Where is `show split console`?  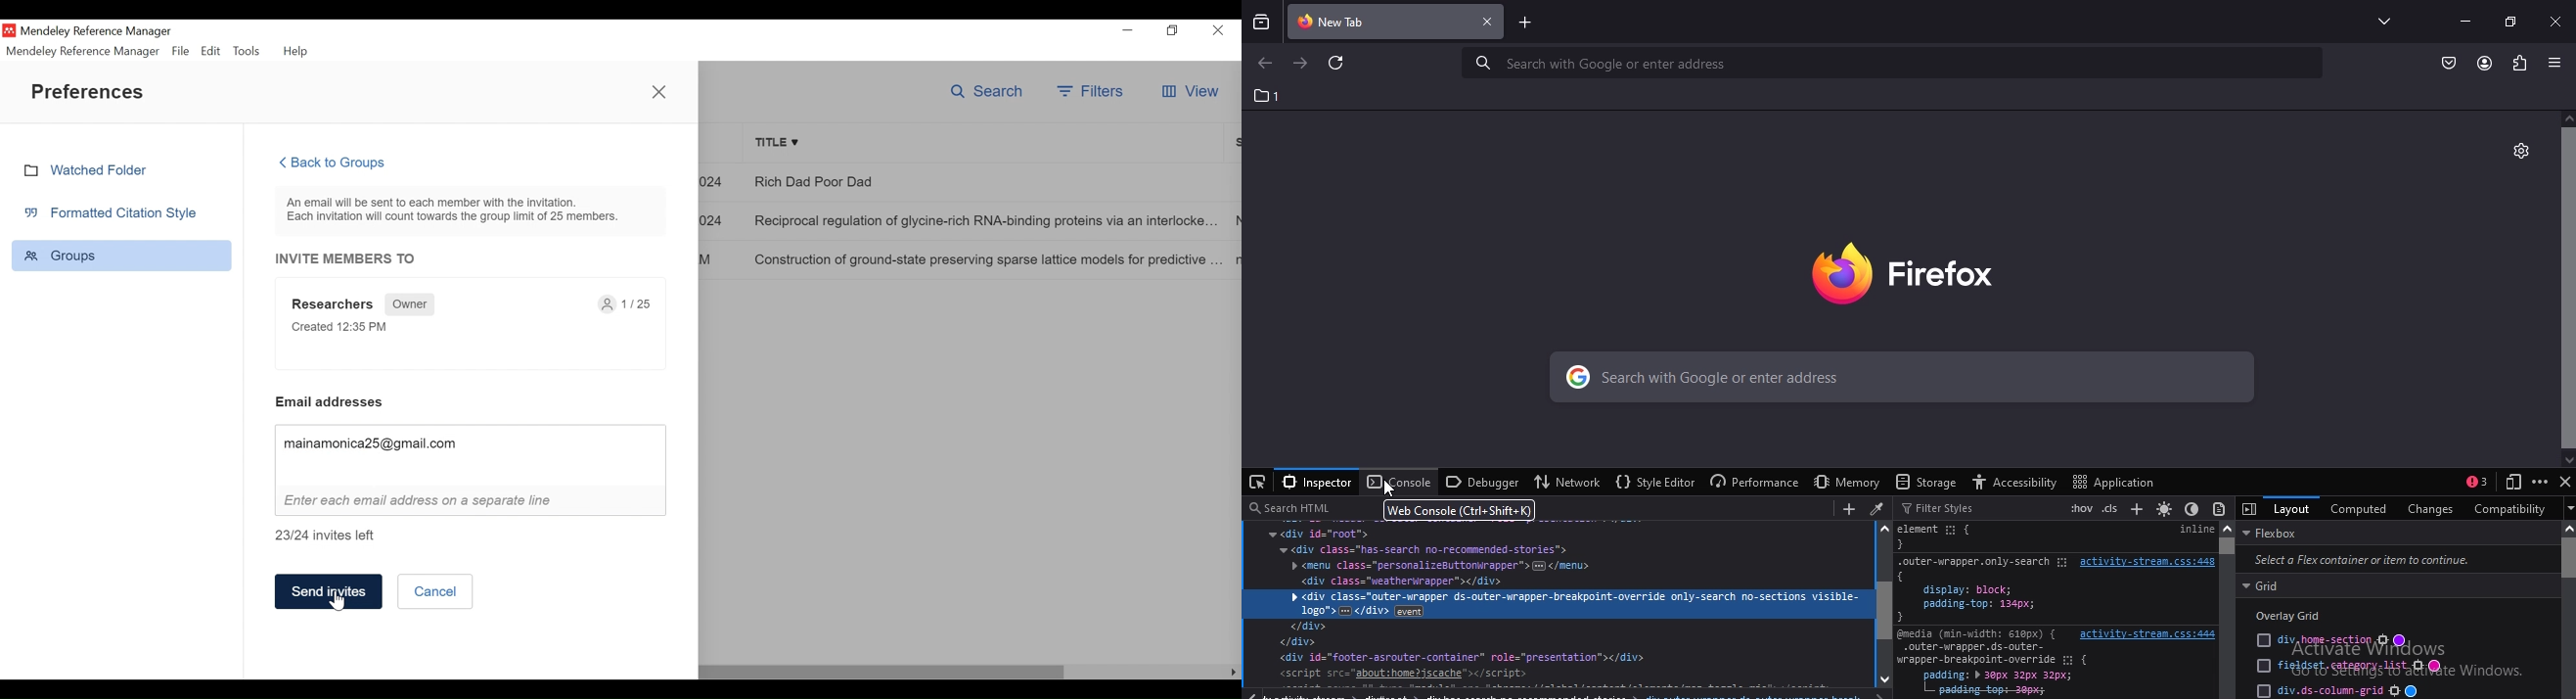 show split console is located at coordinates (2474, 481).